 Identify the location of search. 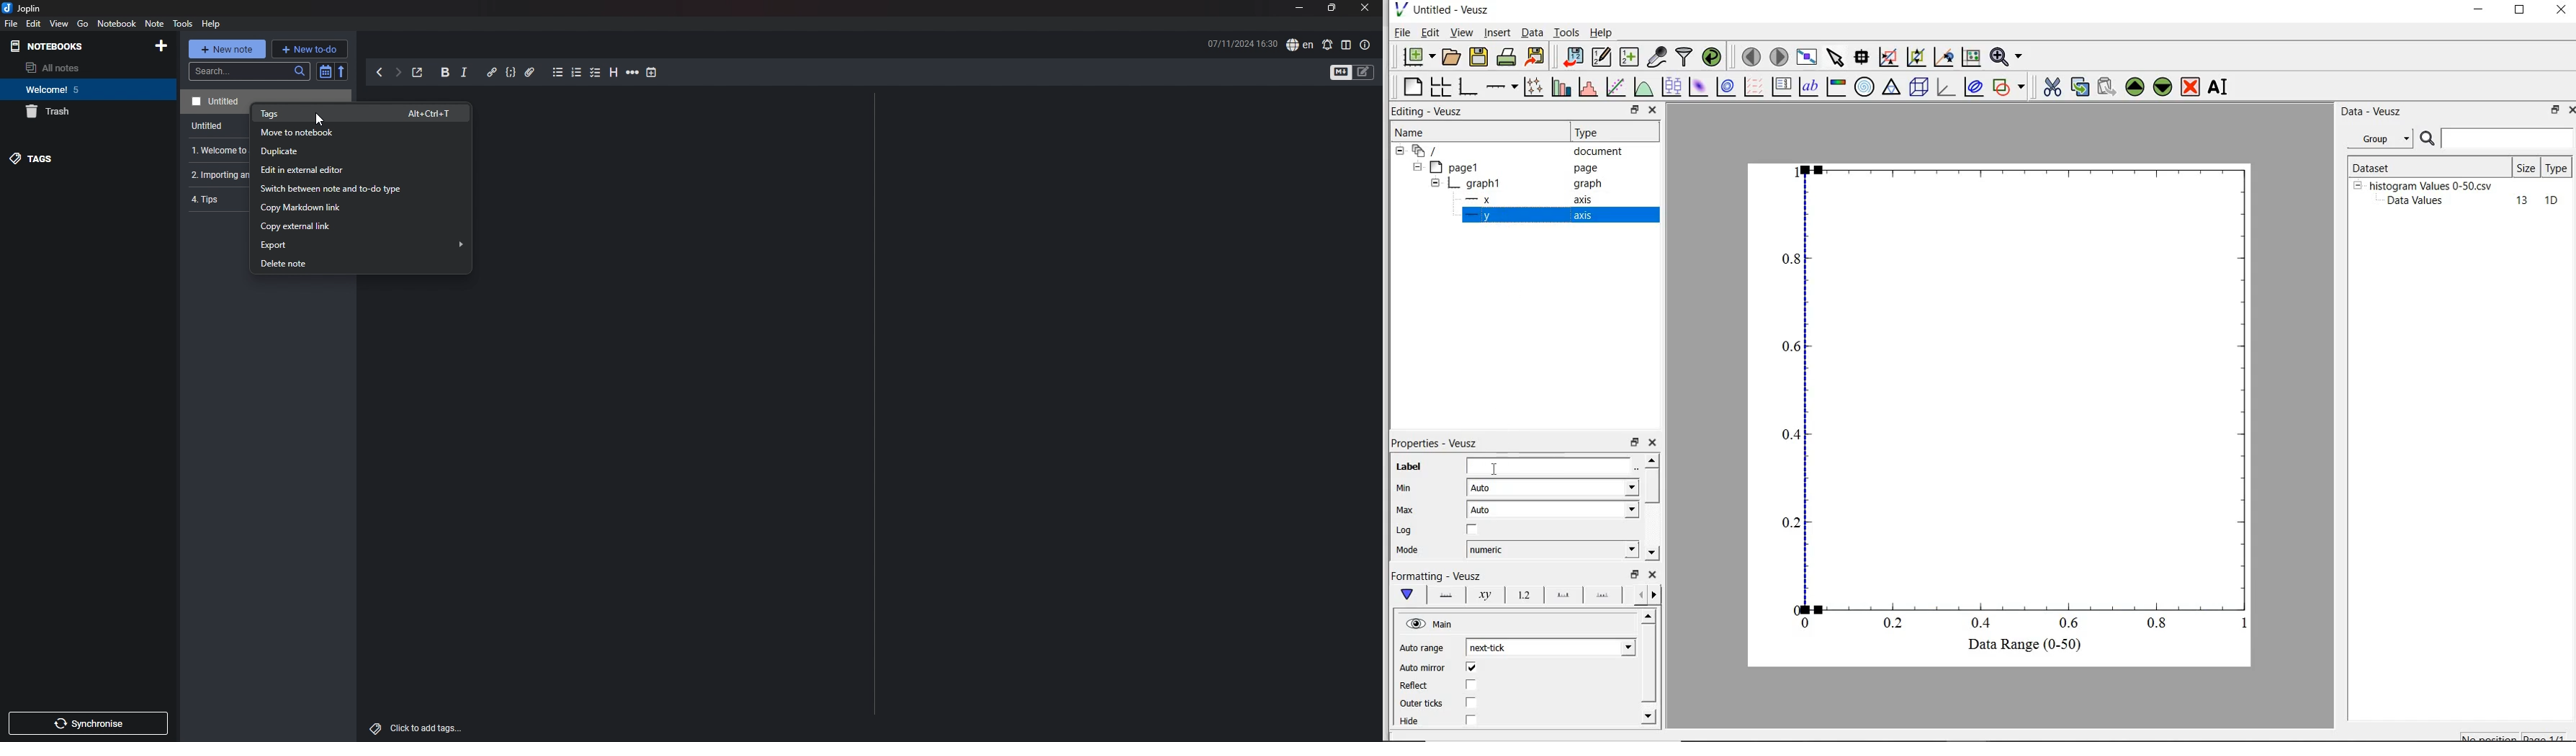
(2429, 139).